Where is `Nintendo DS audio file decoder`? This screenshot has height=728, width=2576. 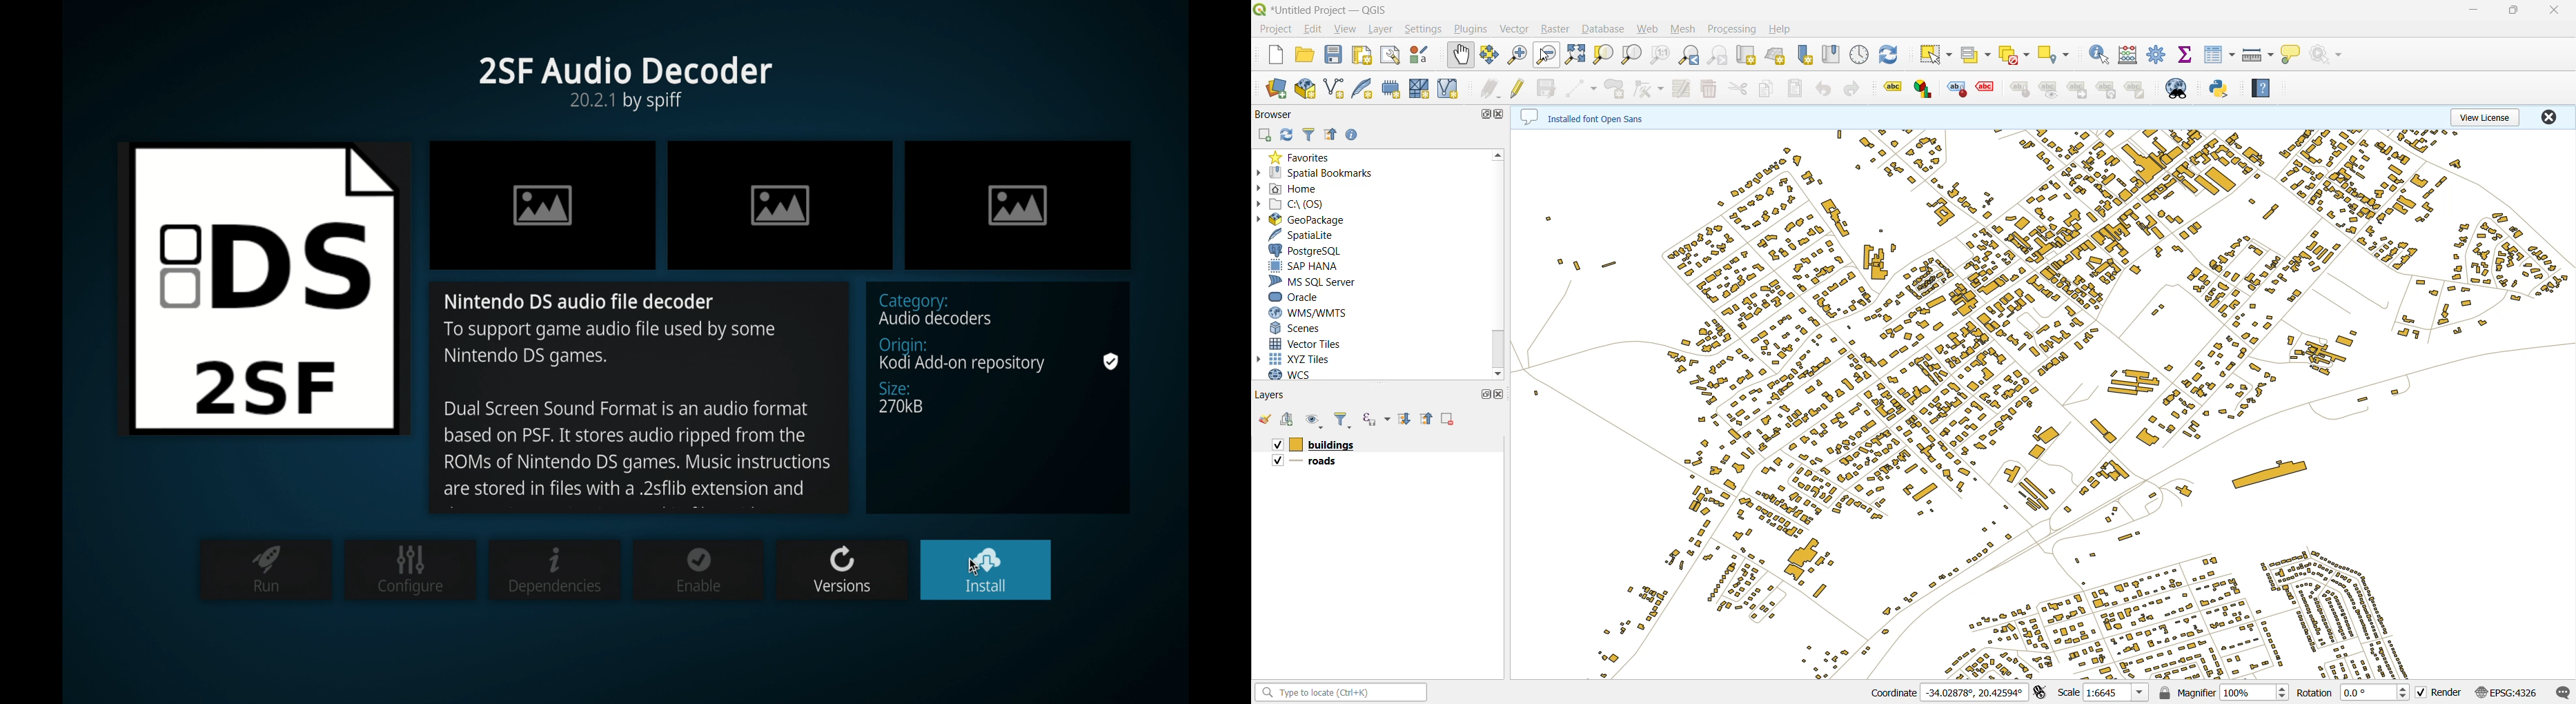 Nintendo DS audio file decoder is located at coordinates (637, 400).